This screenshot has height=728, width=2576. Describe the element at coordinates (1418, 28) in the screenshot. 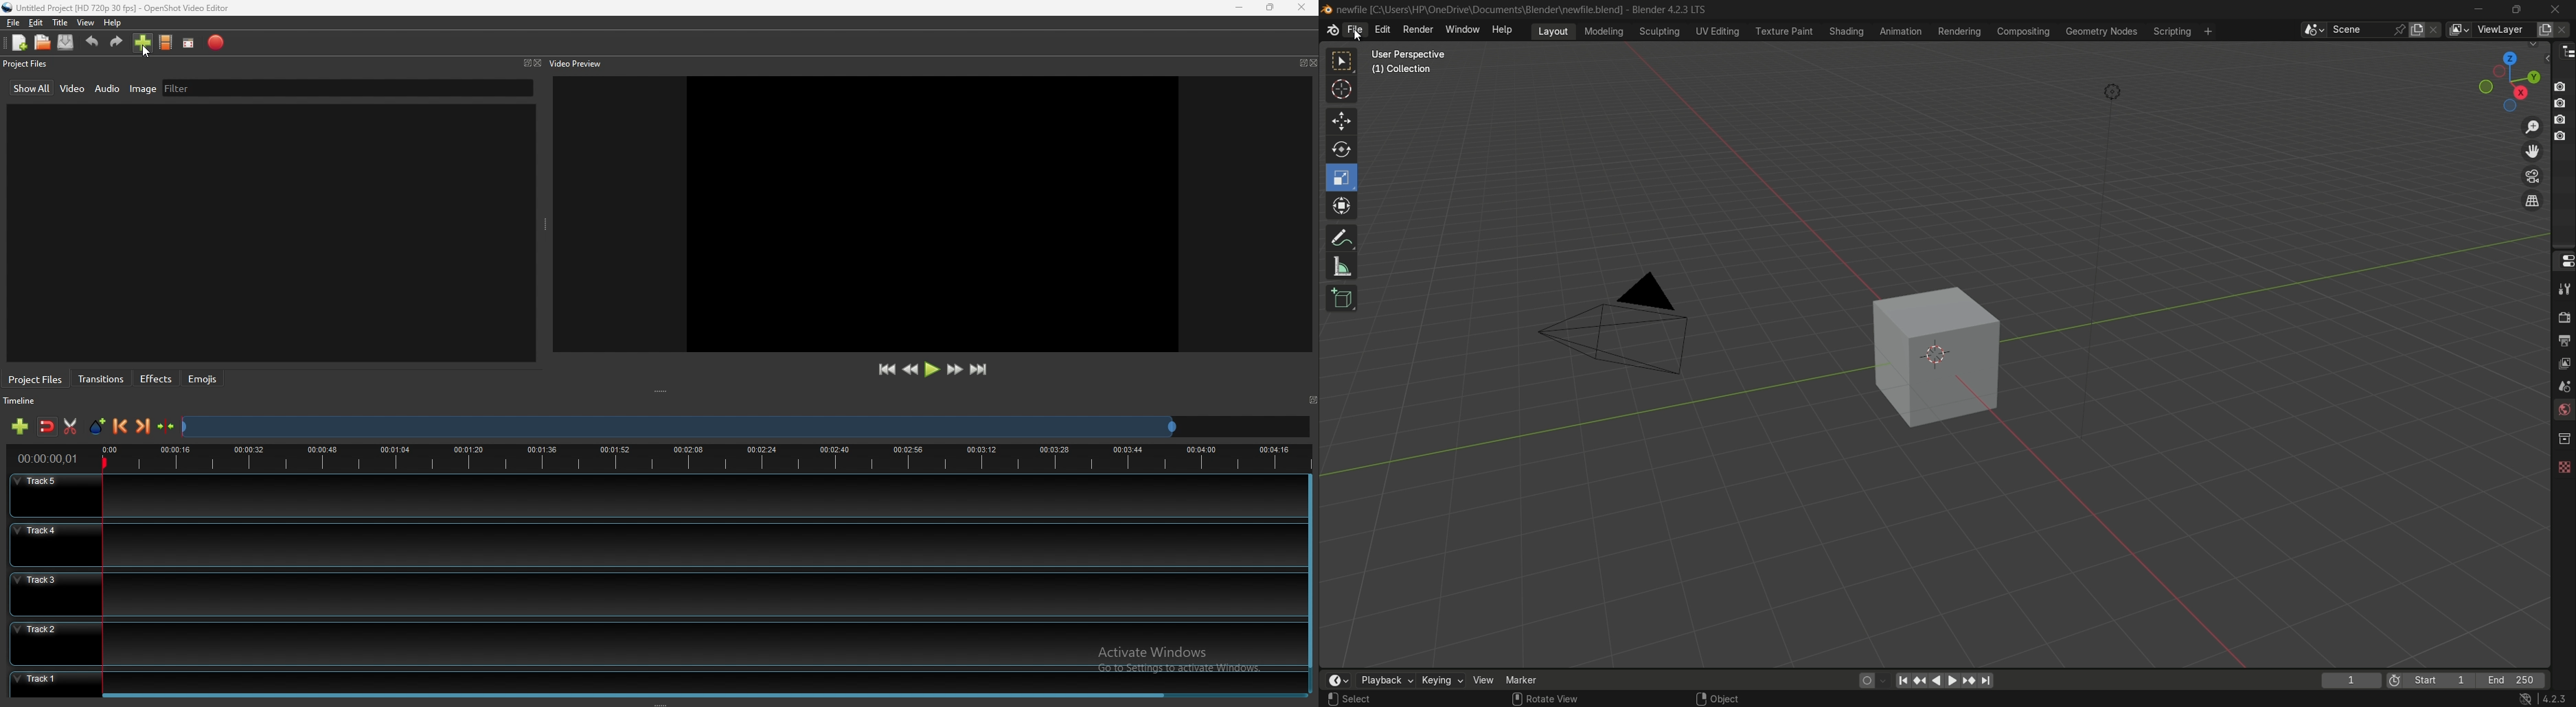

I see `render menu` at that location.